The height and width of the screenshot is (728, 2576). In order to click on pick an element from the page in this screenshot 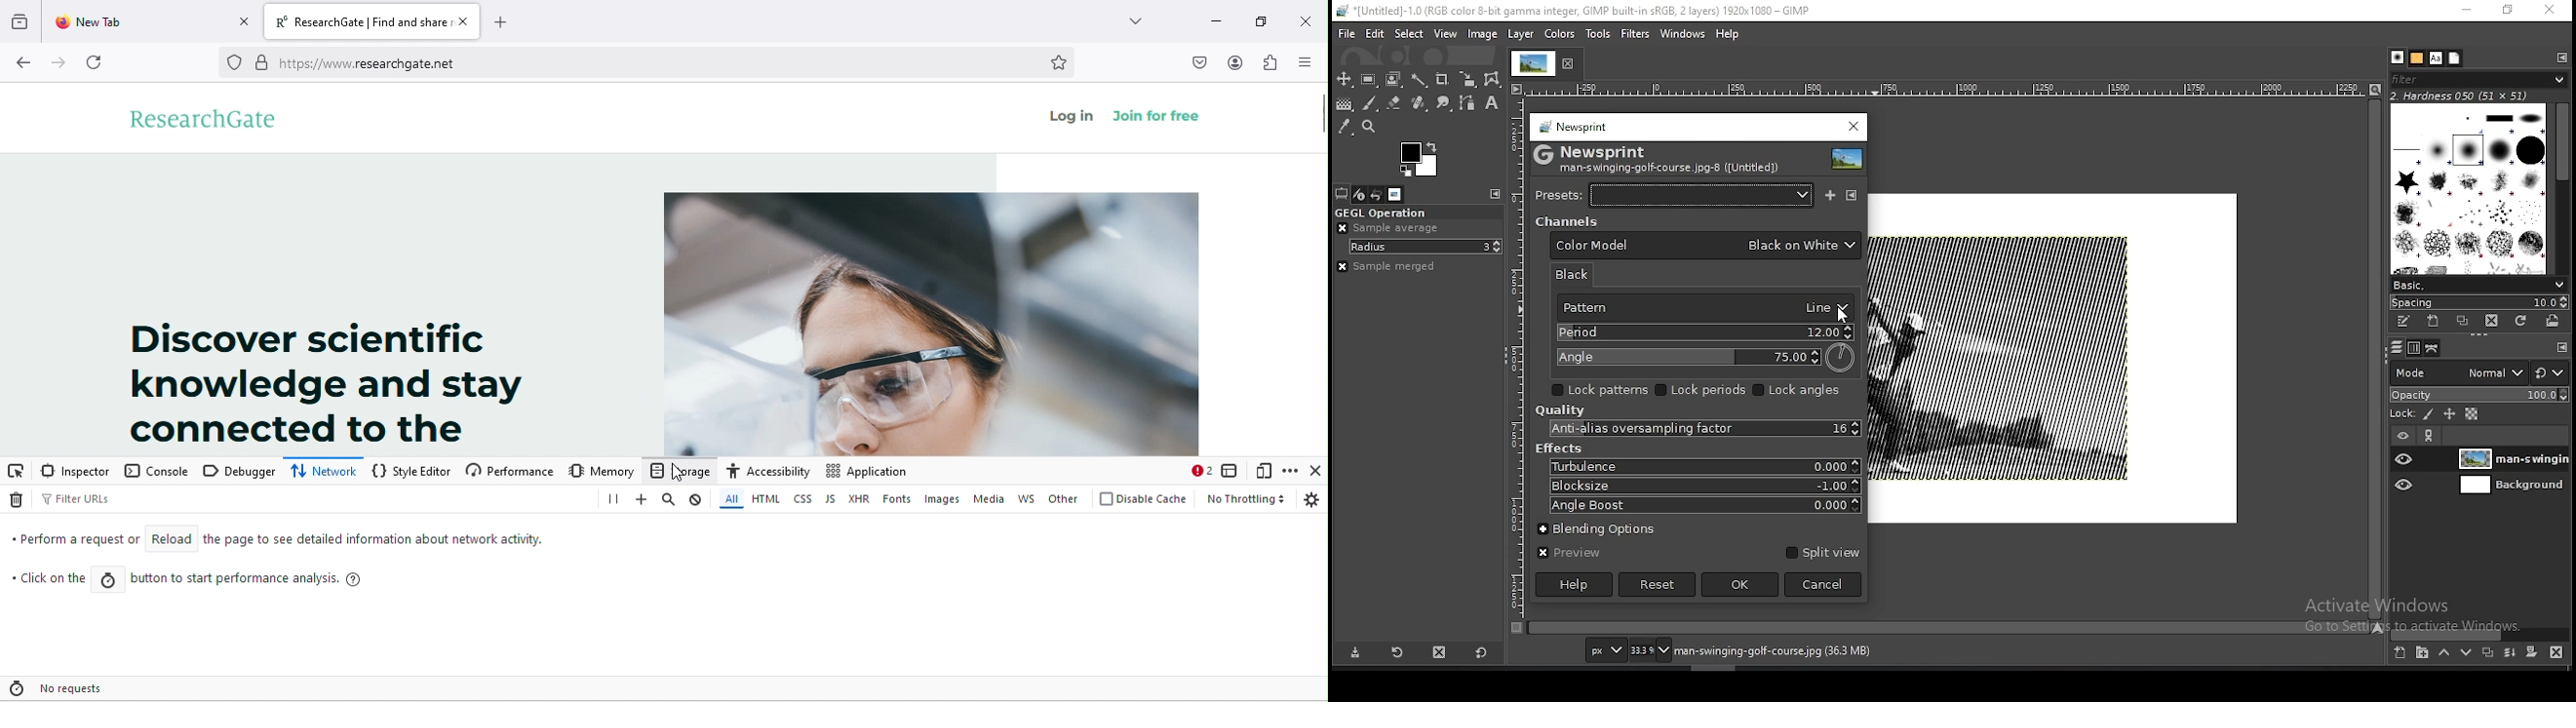, I will do `click(17, 471)`.